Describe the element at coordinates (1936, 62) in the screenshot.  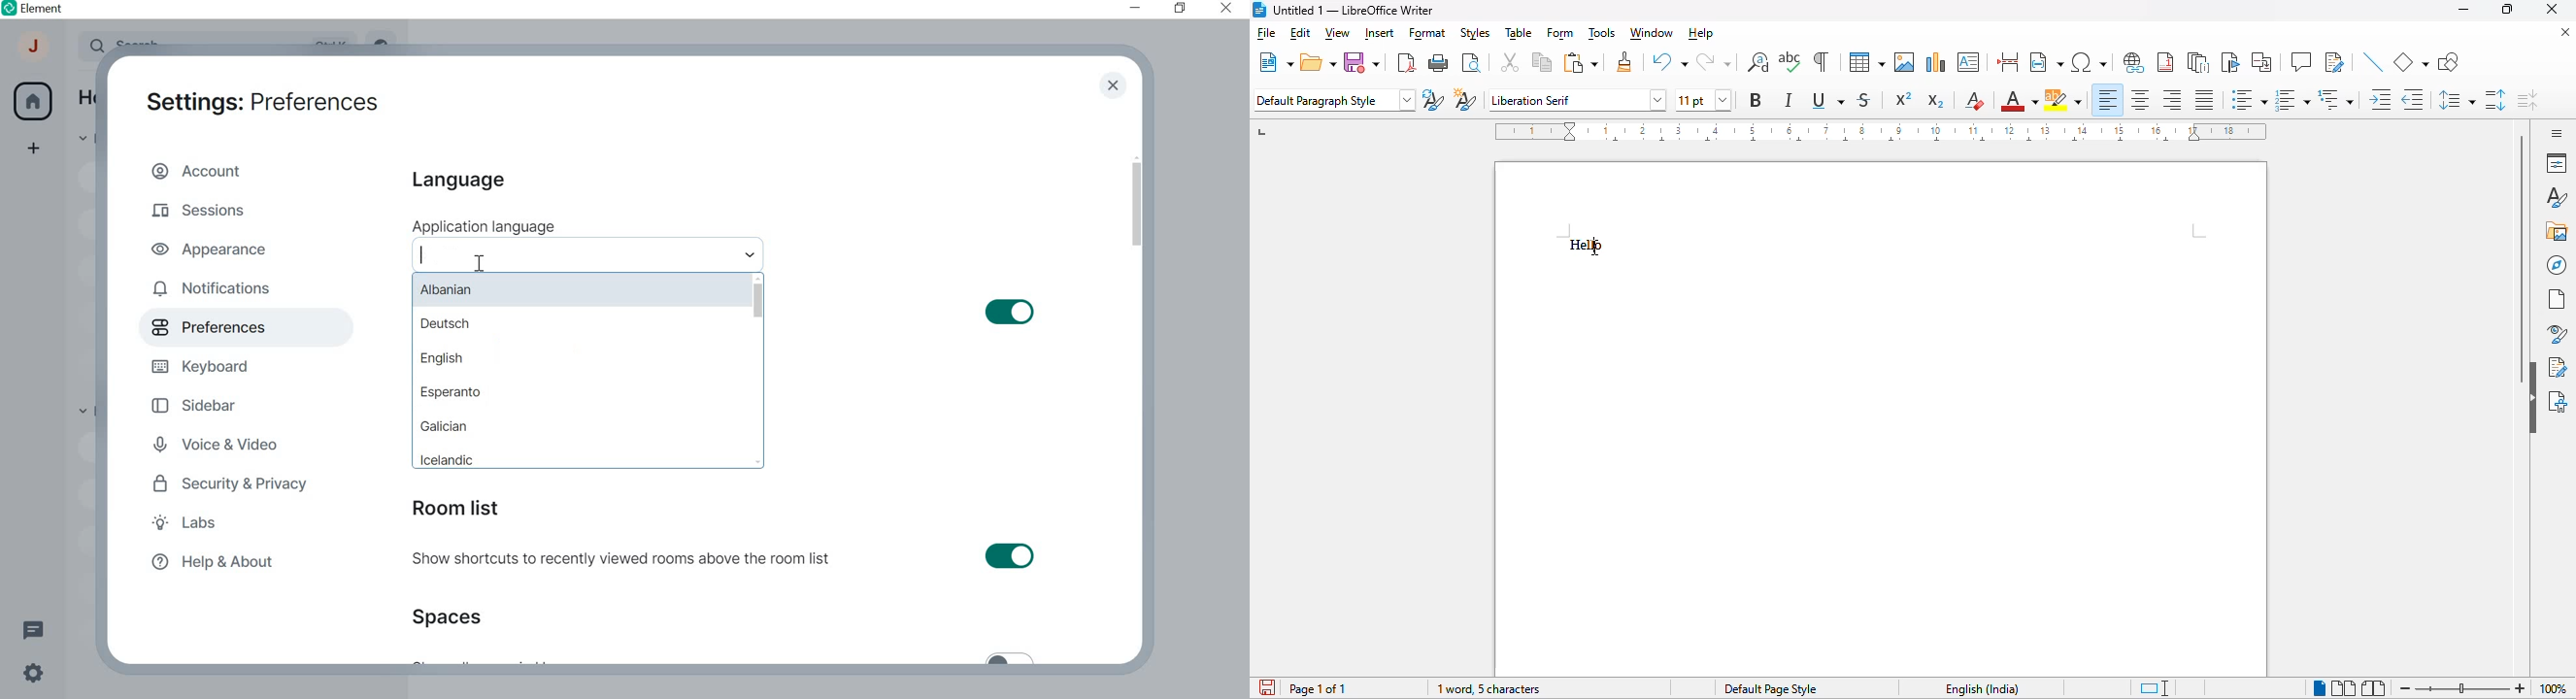
I see `insert chart` at that location.